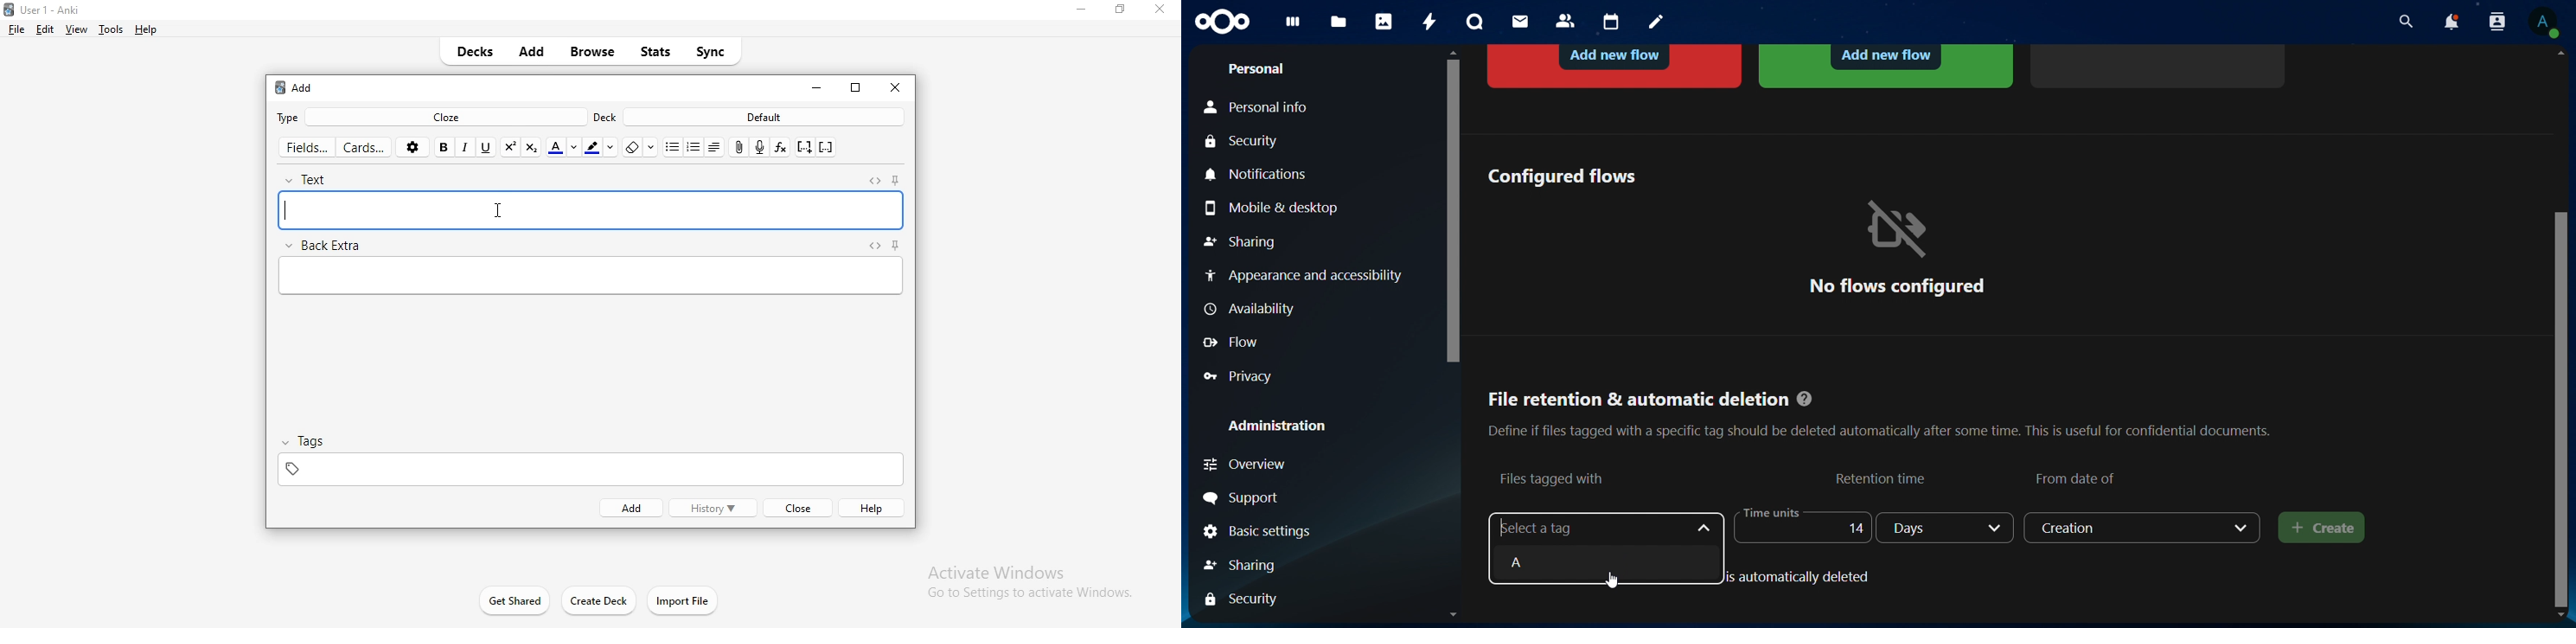  What do you see at coordinates (2161, 64) in the screenshot?
I see `add more flows` at bounding box center [2161, 64].